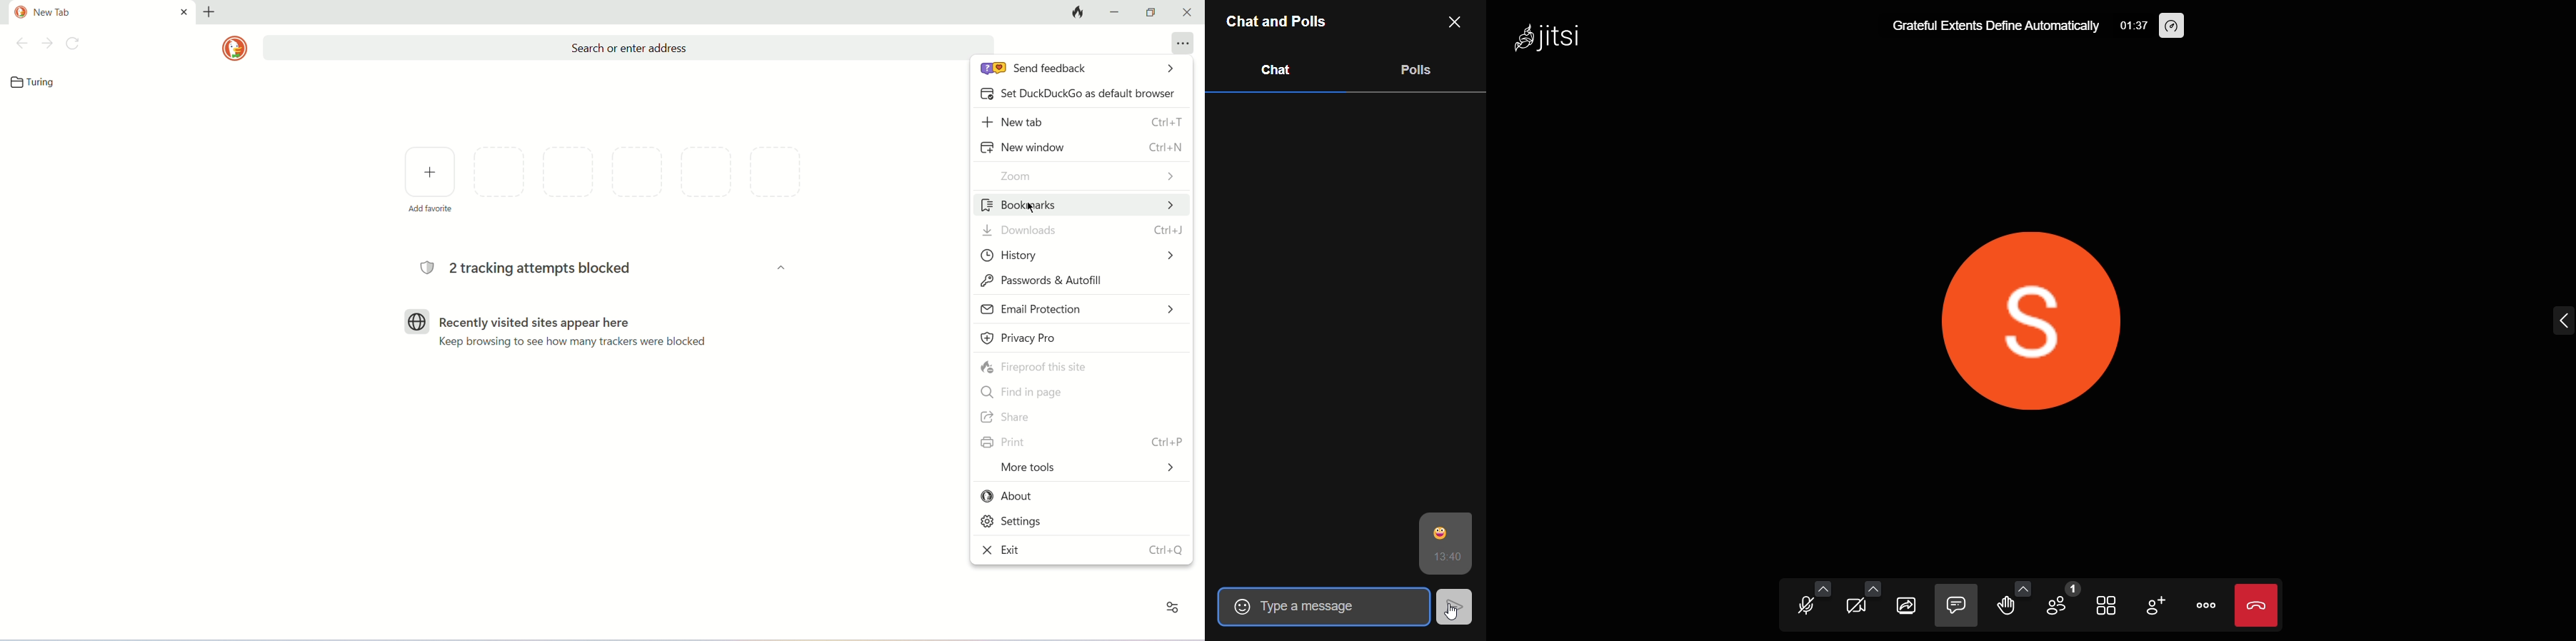 This screenshot has height=644, width=2576. I want to click on send feedback, so click(1081, 71).